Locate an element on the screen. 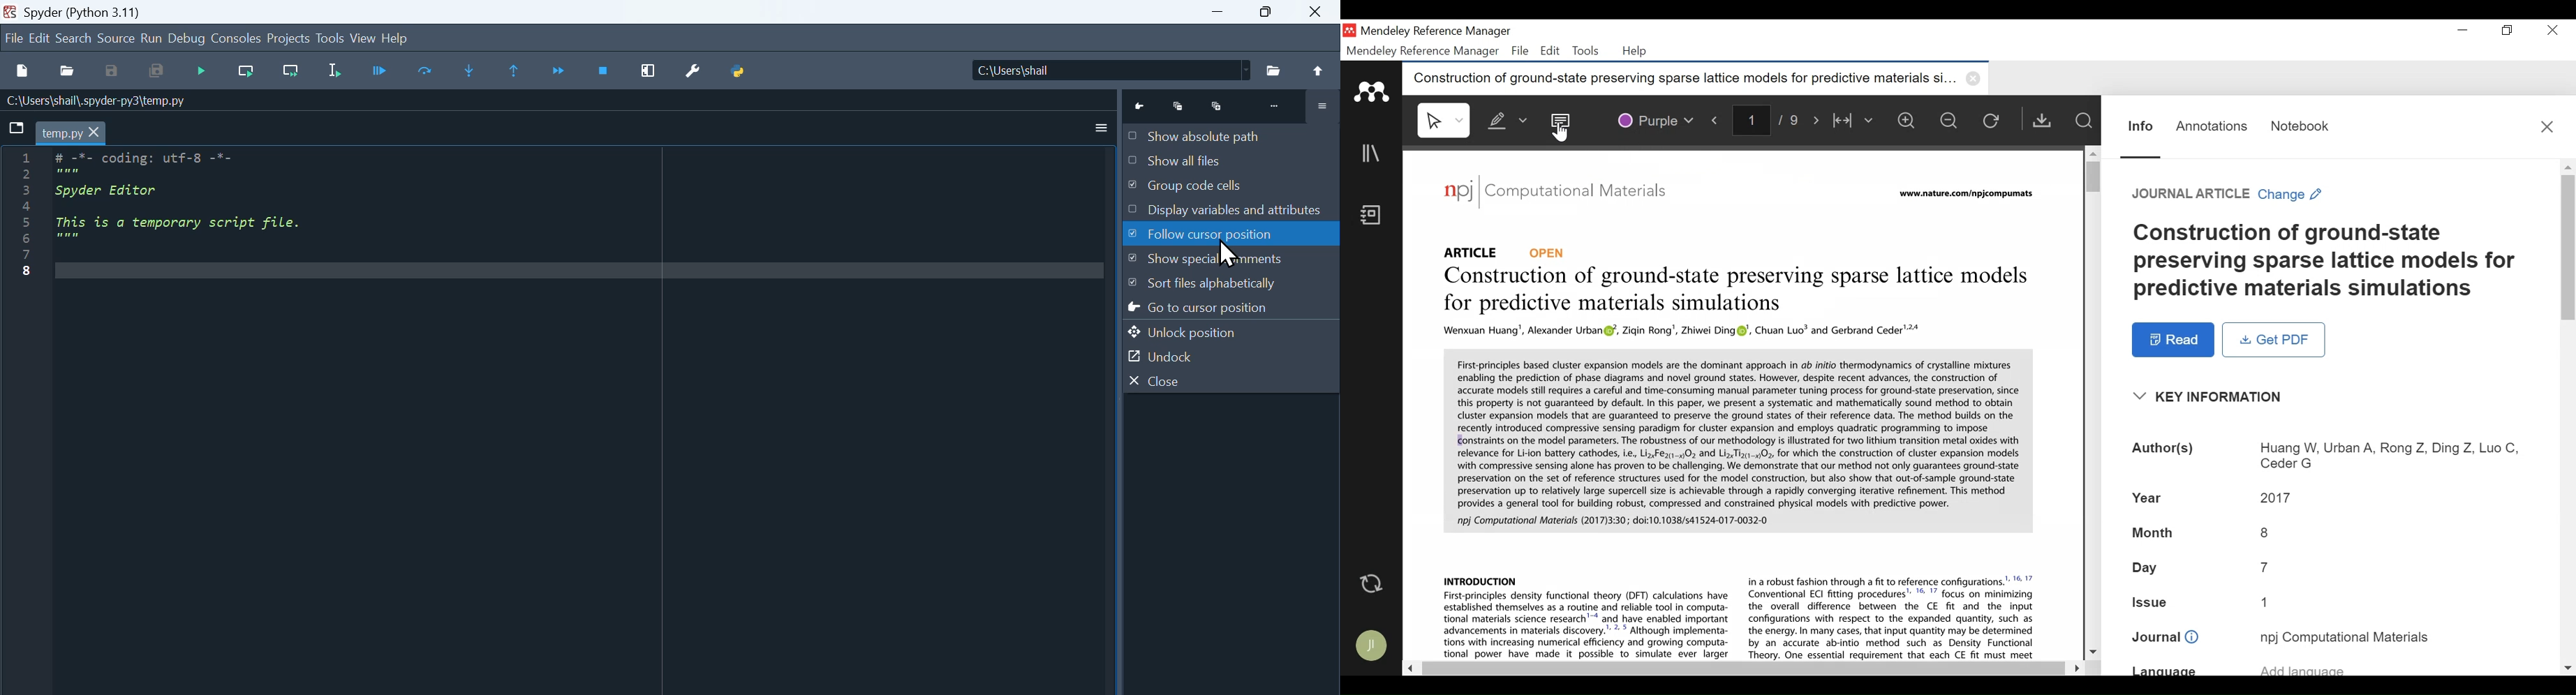  Run until same function returns is located at coordinates (515, 71).